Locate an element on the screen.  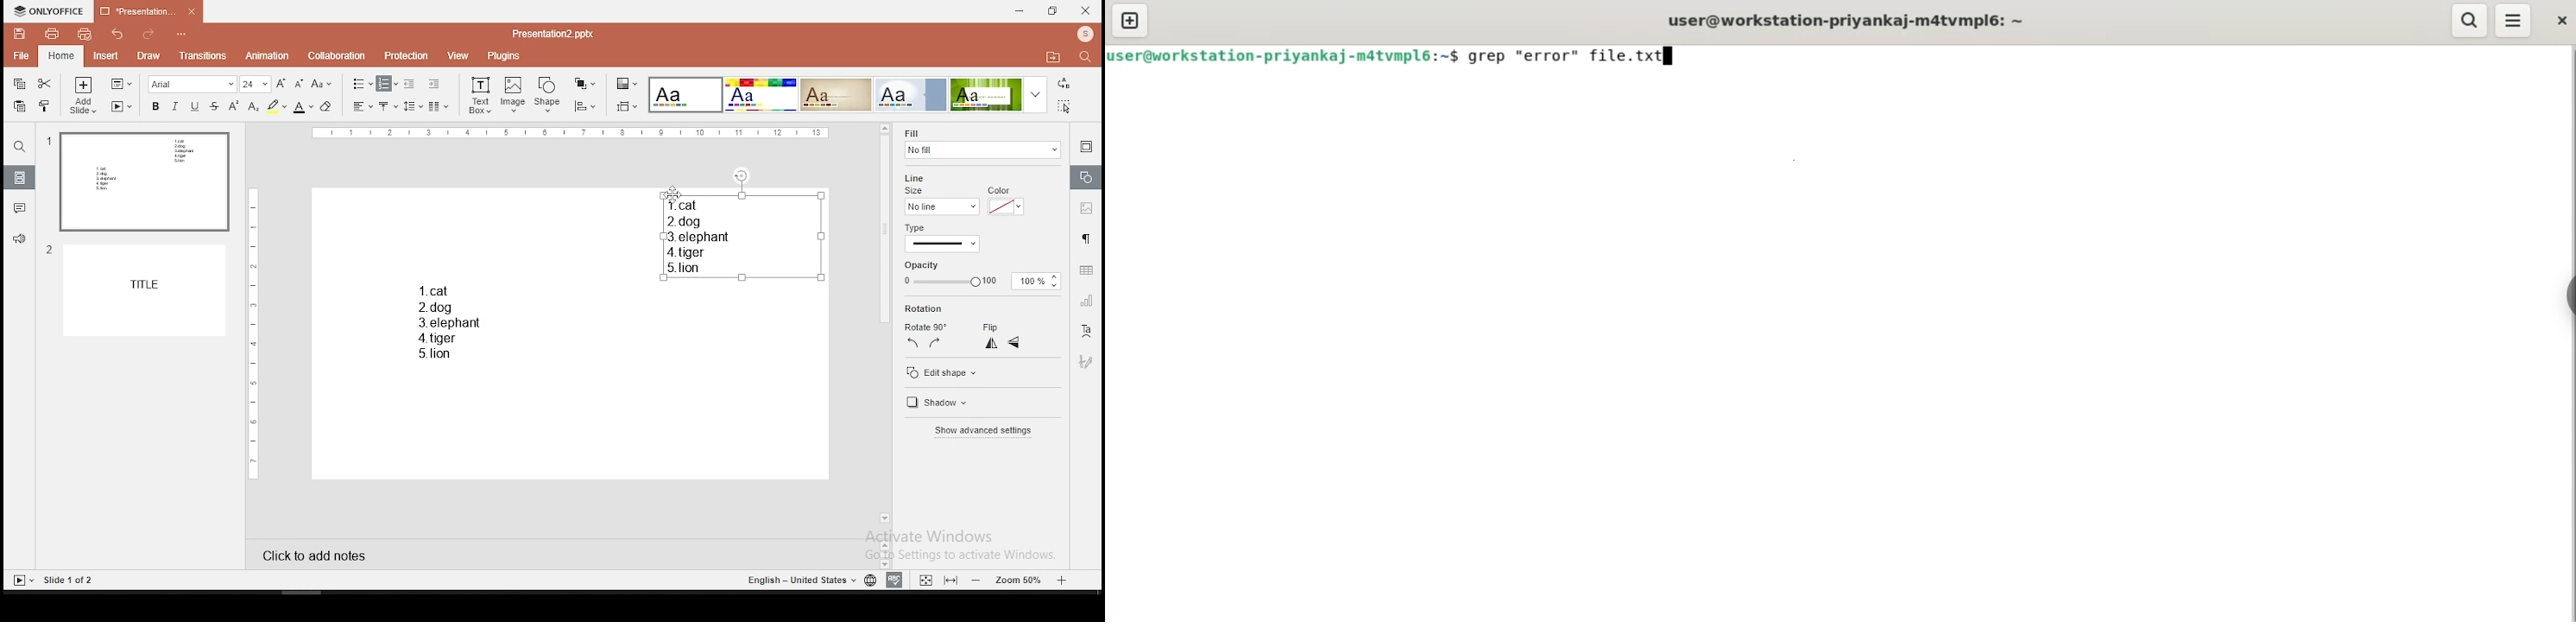
animation is located at coordinates (268, 56).